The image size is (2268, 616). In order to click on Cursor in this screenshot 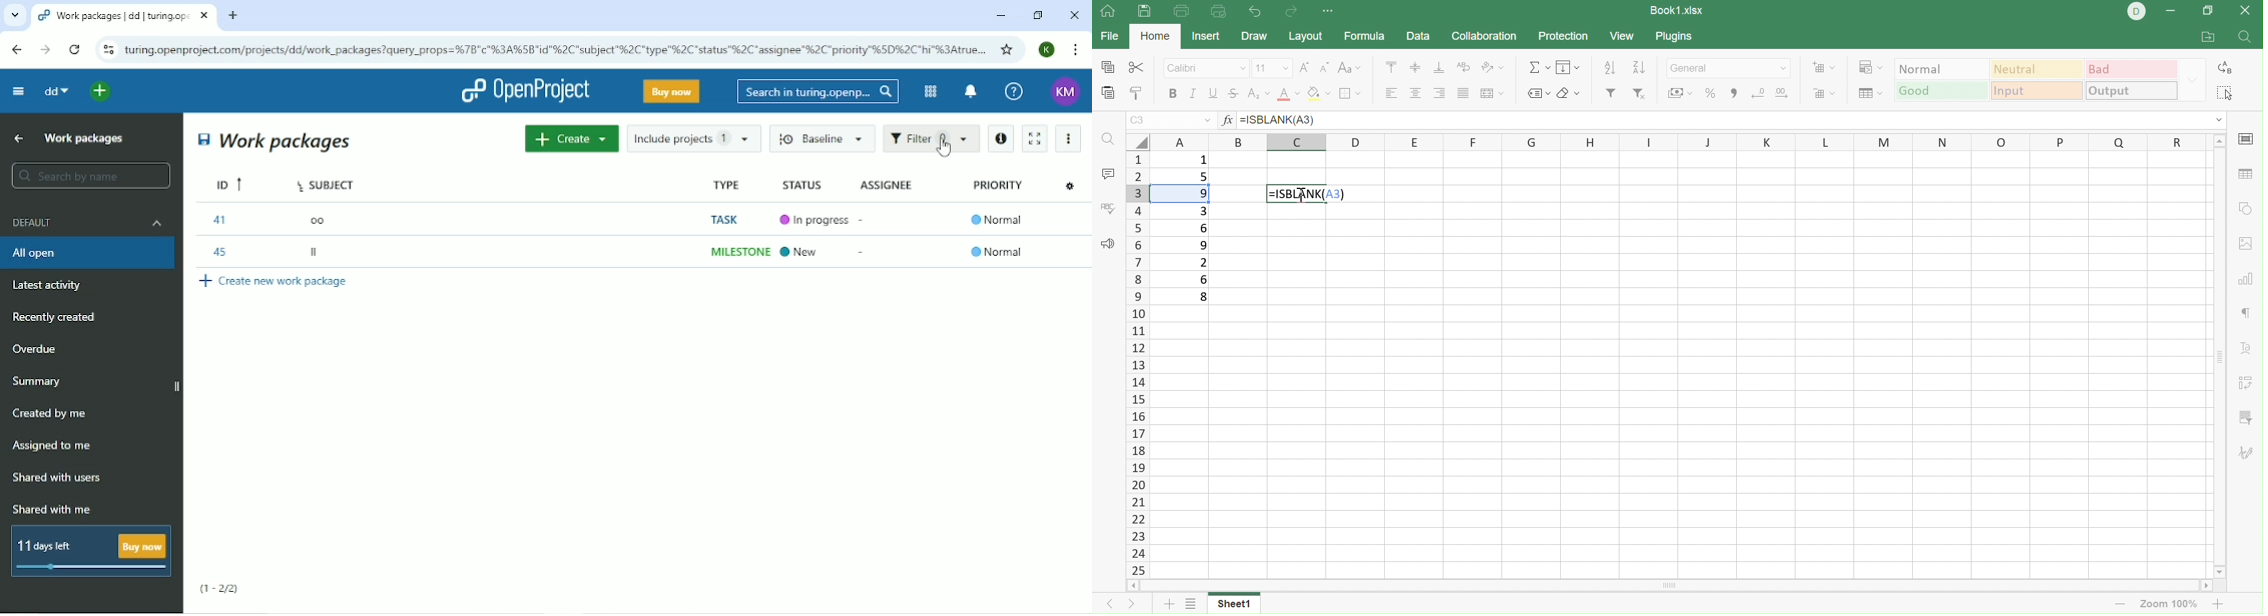, I will do `click(1303, 195)`.